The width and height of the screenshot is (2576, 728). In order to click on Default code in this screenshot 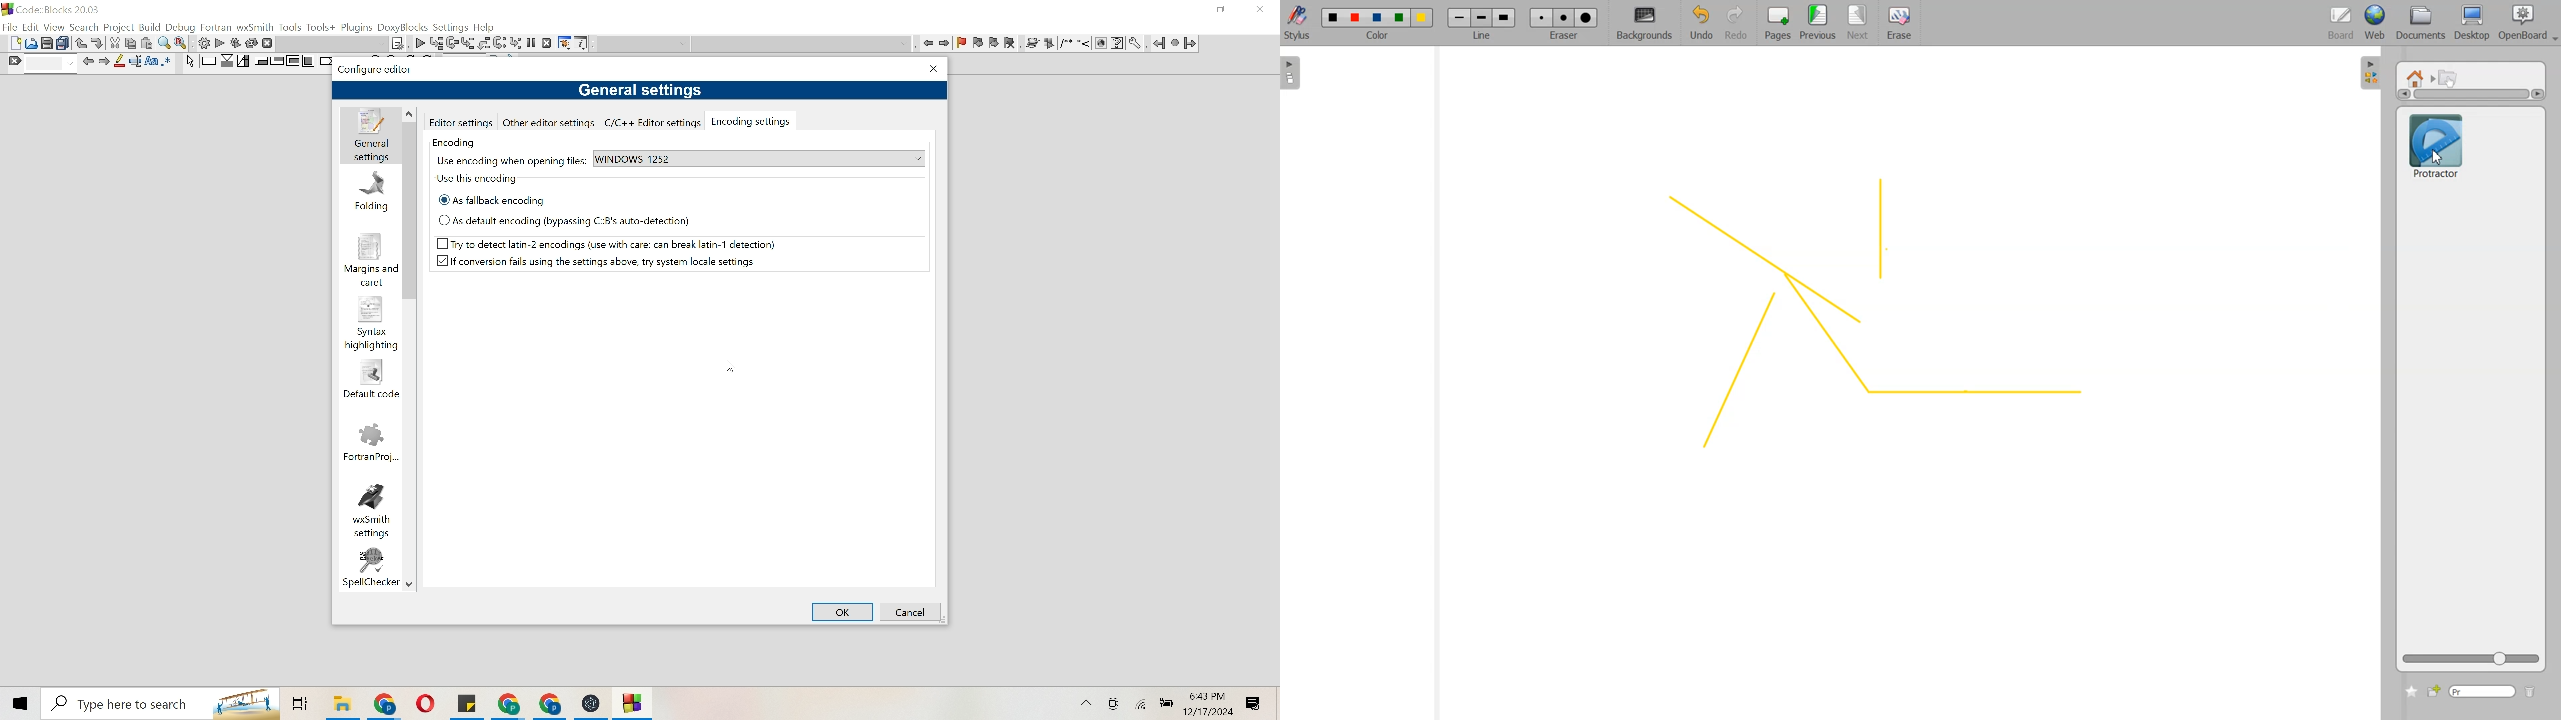, I will do `click(370, 377)`.